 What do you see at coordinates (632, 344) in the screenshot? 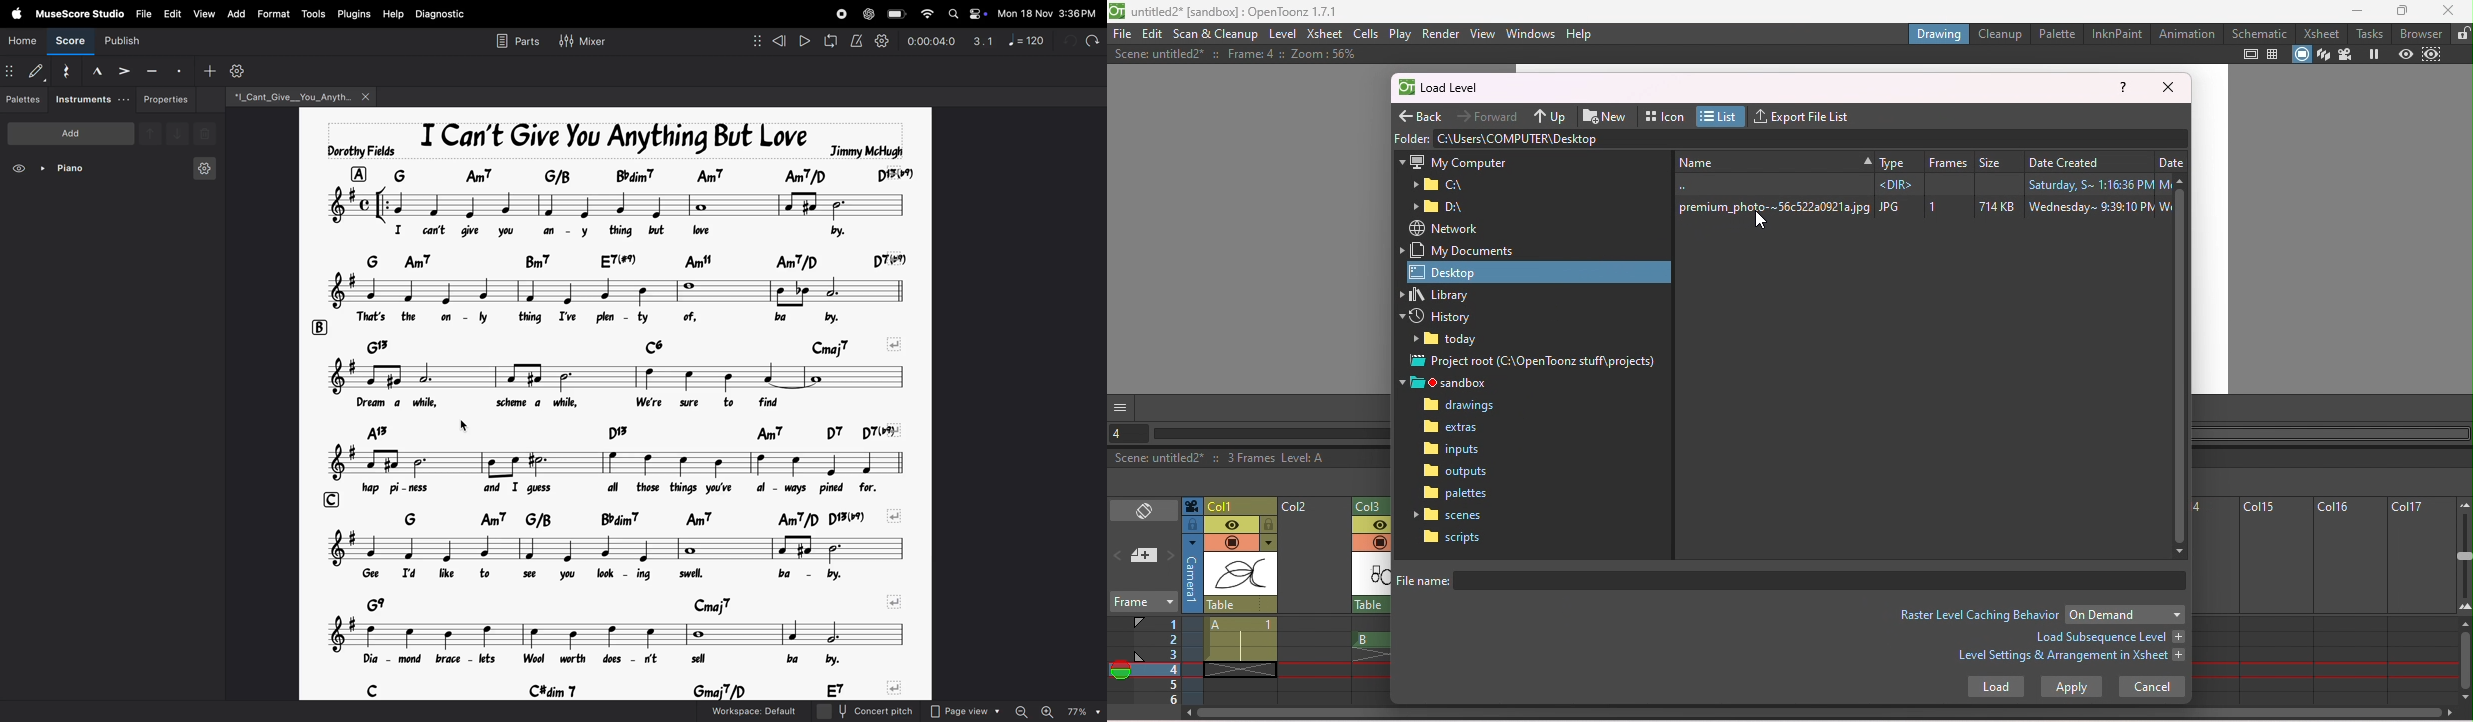
I see `chord symbols` at bounding box center [632, 344].